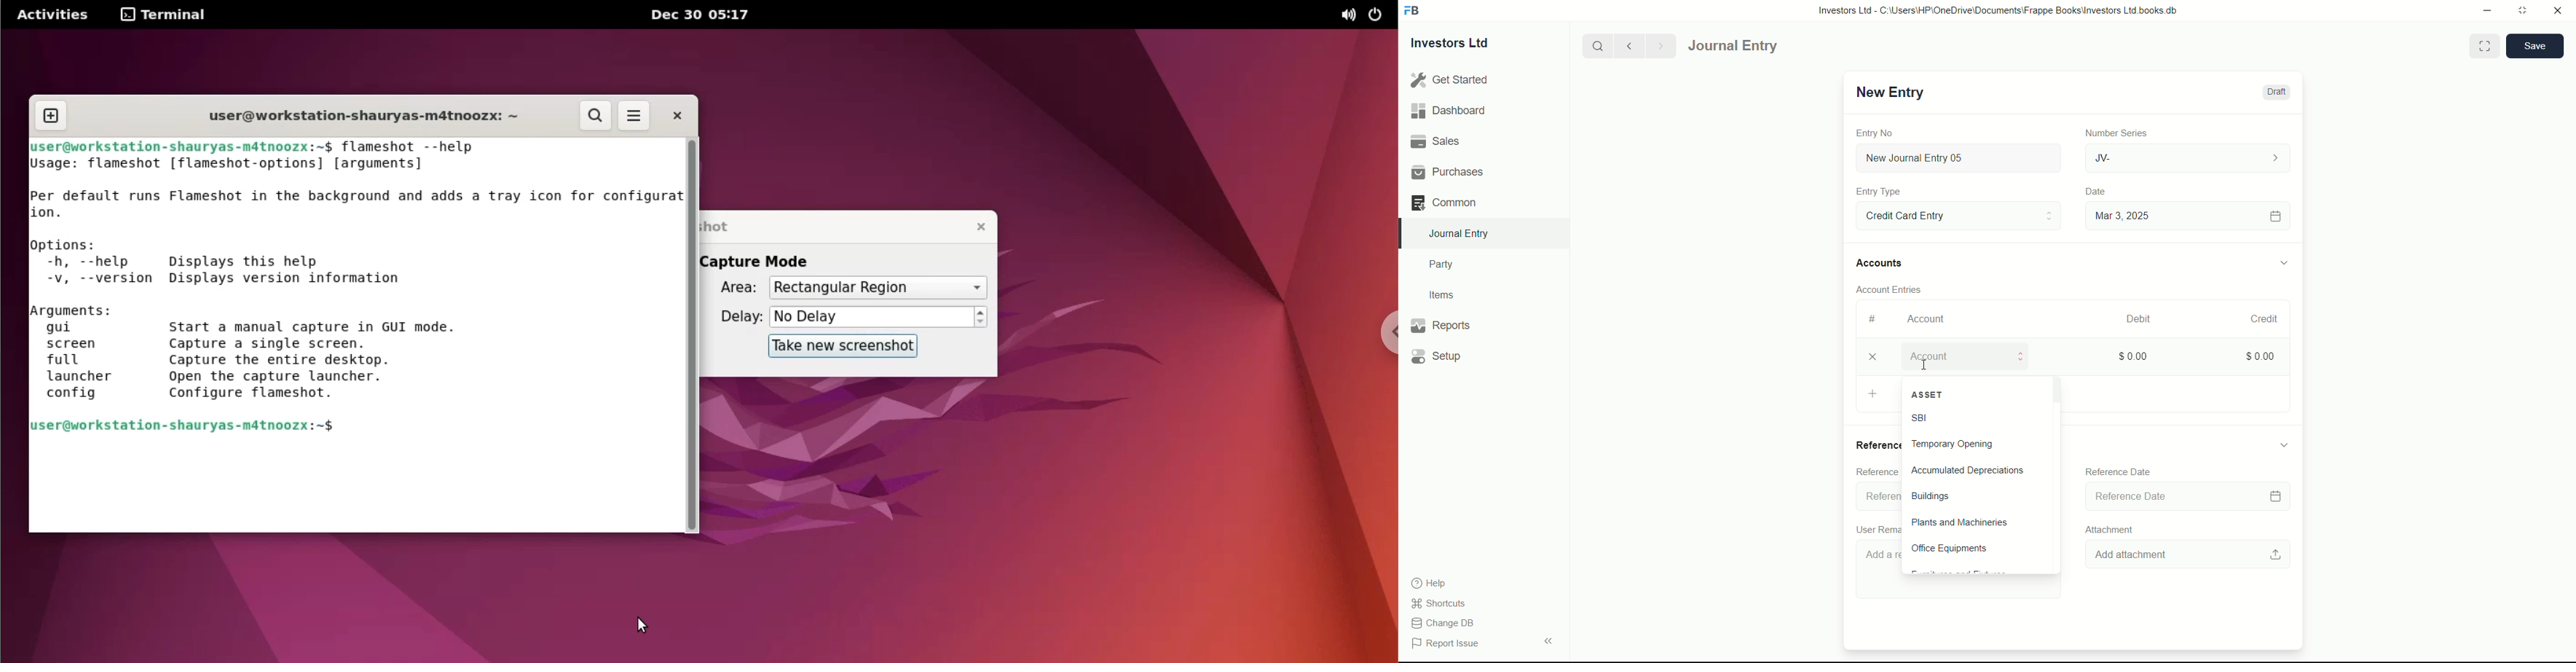 This screenshot has width=2576, height=672. What do you see at coordinates (292, 262) in the screenshot?
I see `displays this help` at bounding box center [292, 262].